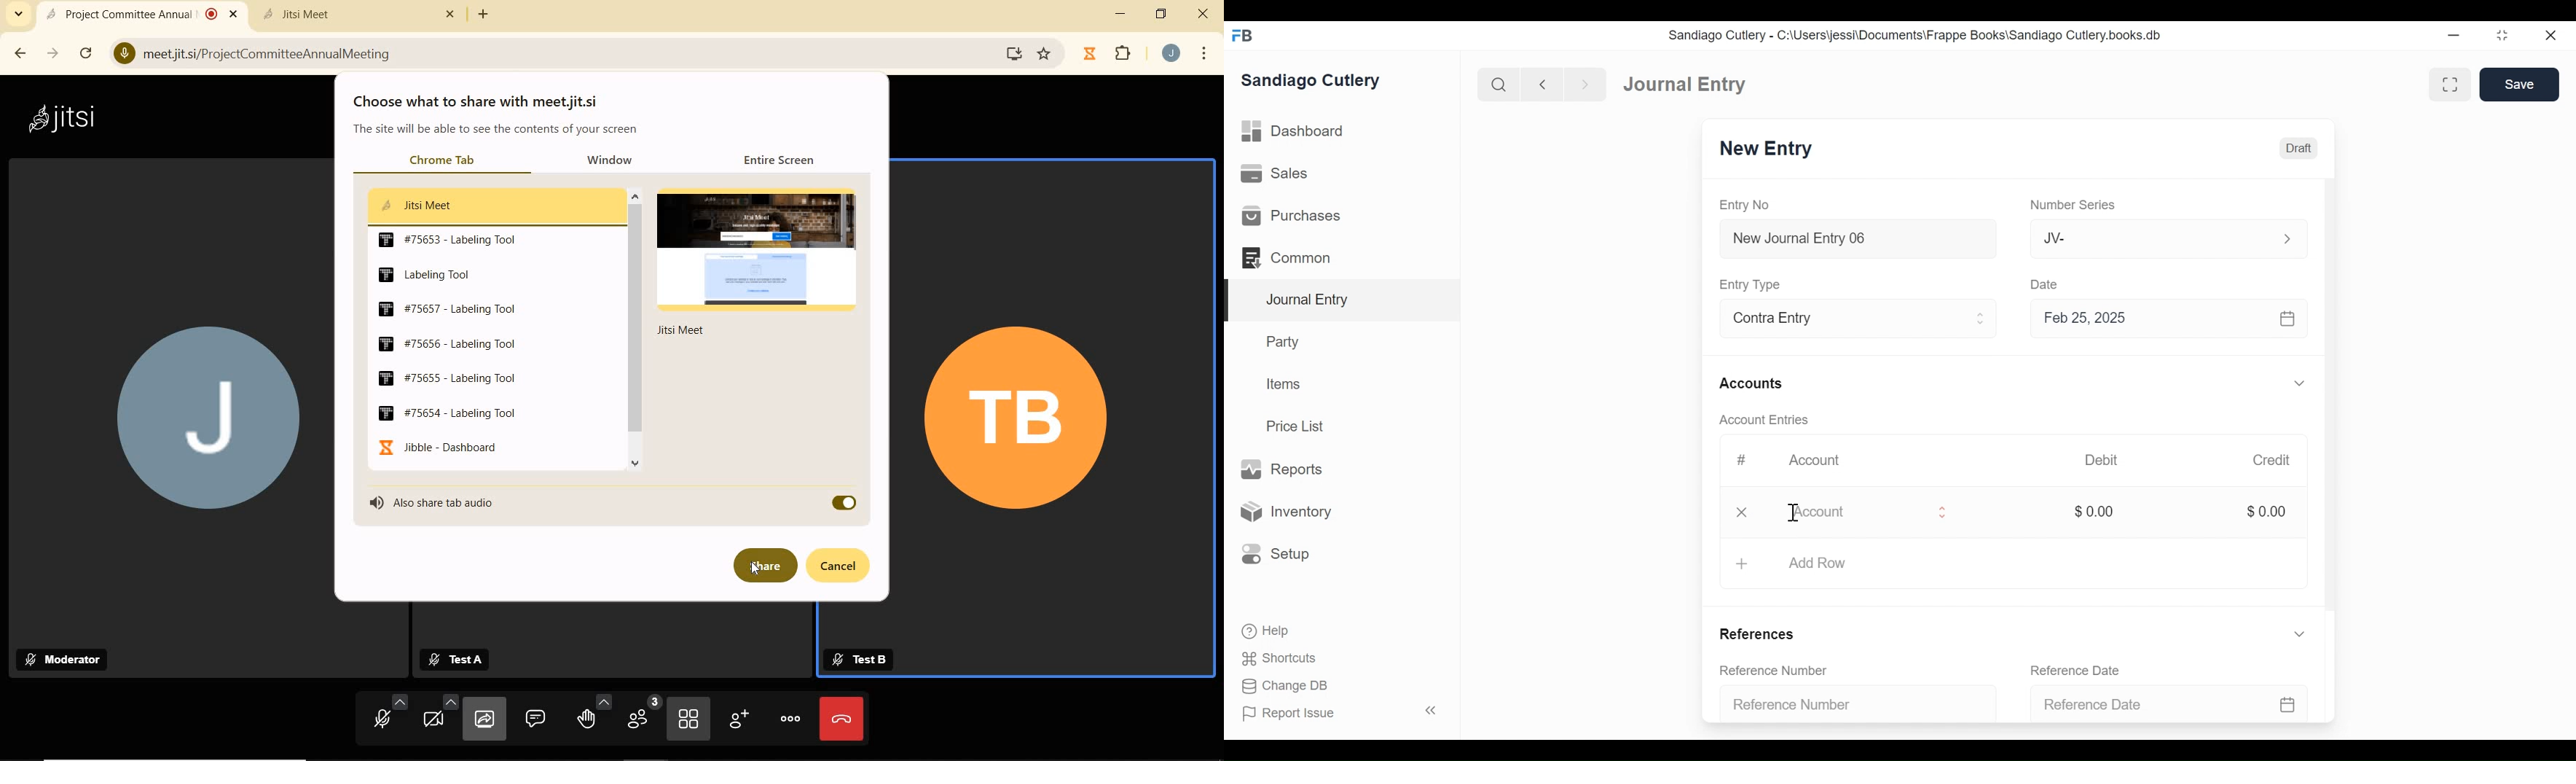 This screenshot has height=784, width=2576. Describe the element at coordinates (1768, 420) in the screenshot. I see `Account Entries` at that location.